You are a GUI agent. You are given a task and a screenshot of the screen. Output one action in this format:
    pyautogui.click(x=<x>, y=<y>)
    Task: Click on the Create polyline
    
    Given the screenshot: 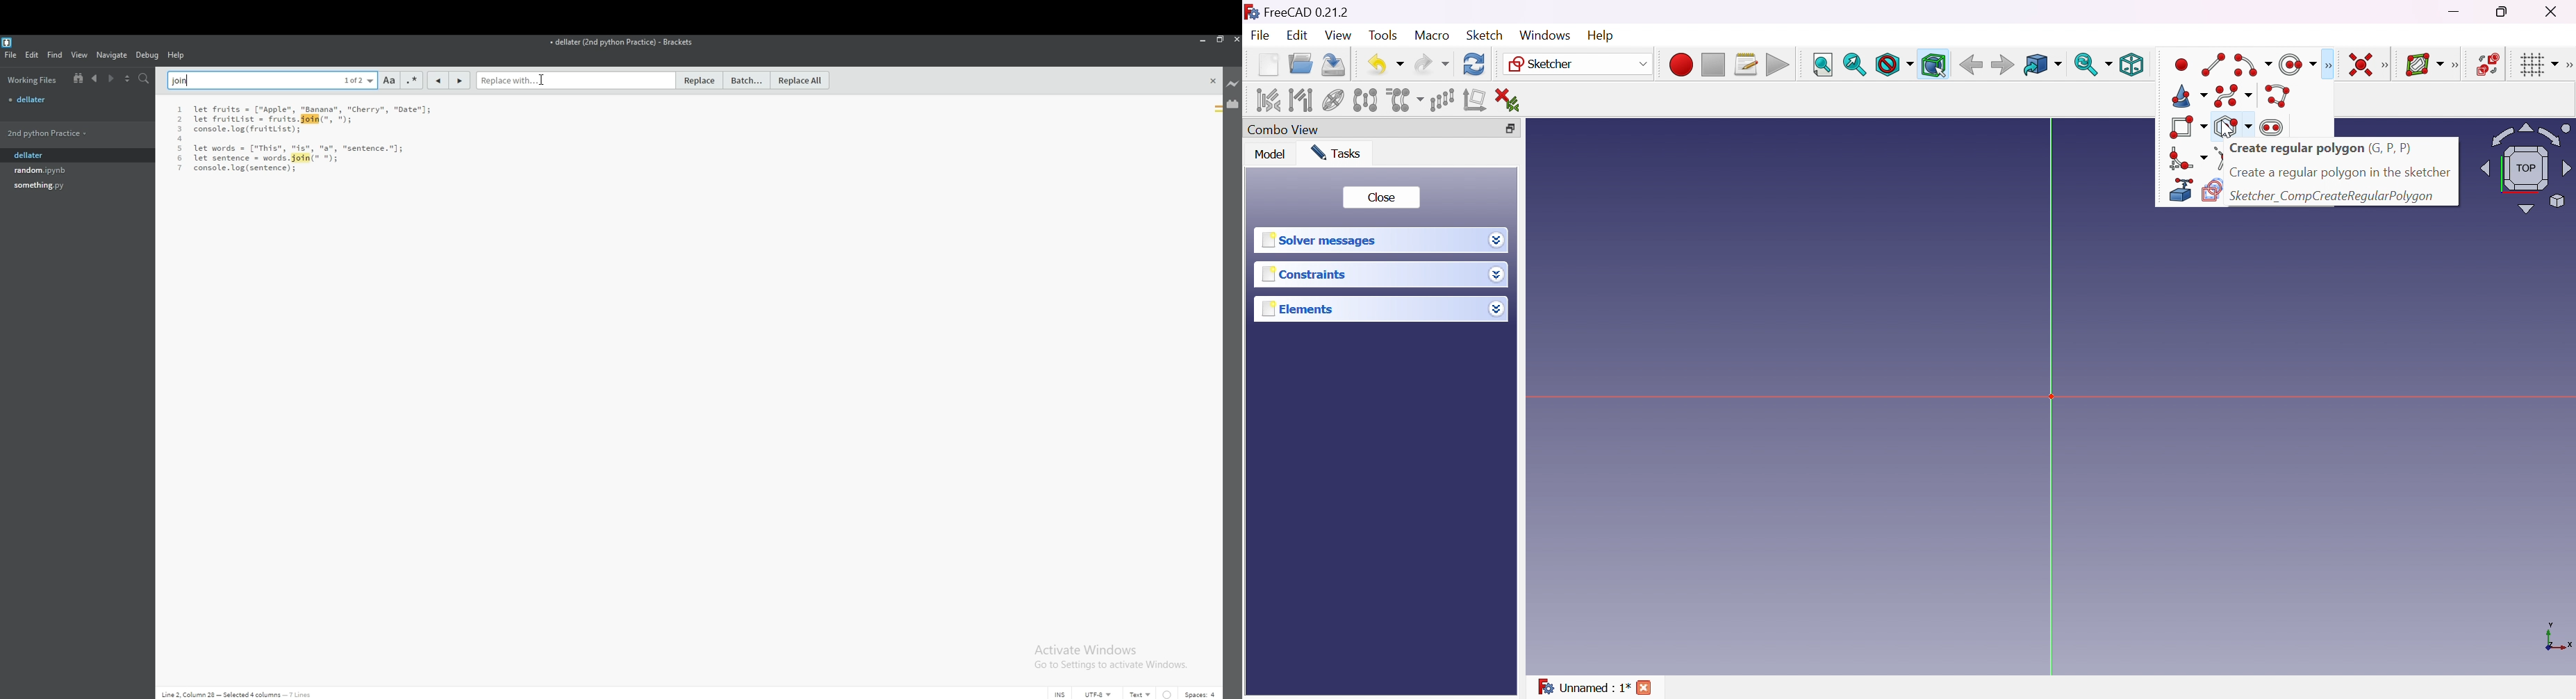 What is the action you would take?
    pyautogui.click(x=2279, y=96)
    